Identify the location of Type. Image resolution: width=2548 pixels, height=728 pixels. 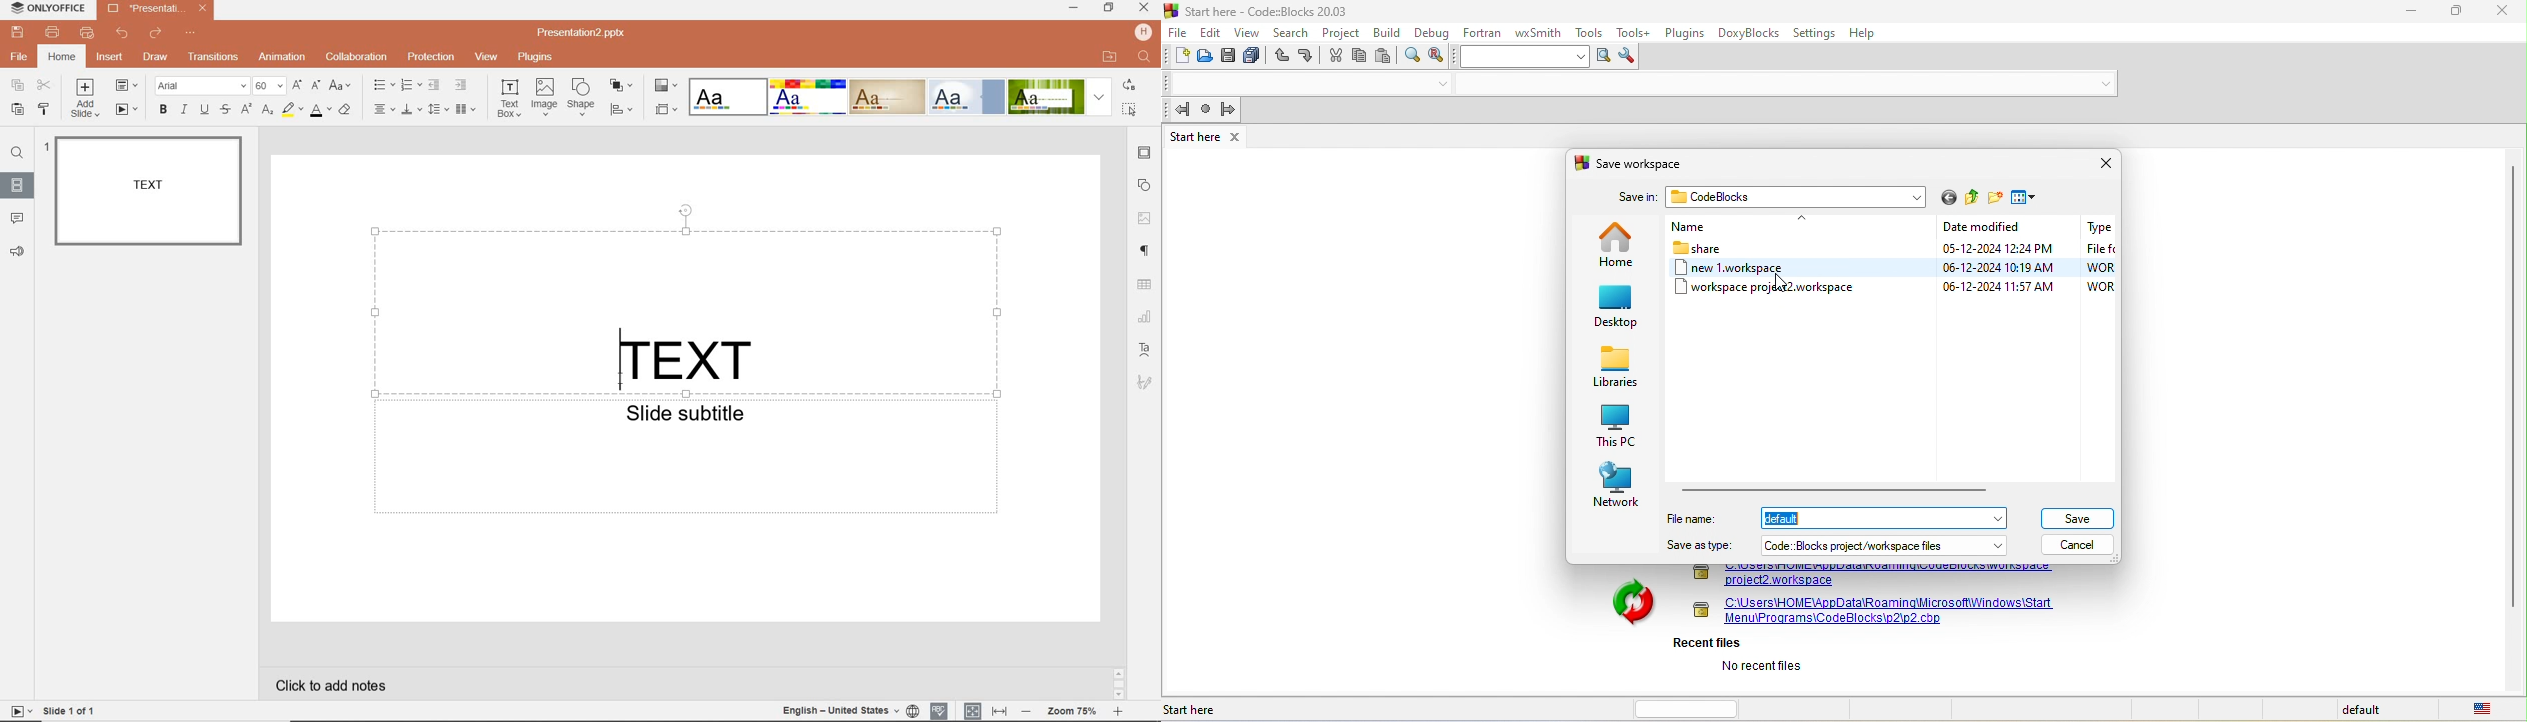
(2098, 227).